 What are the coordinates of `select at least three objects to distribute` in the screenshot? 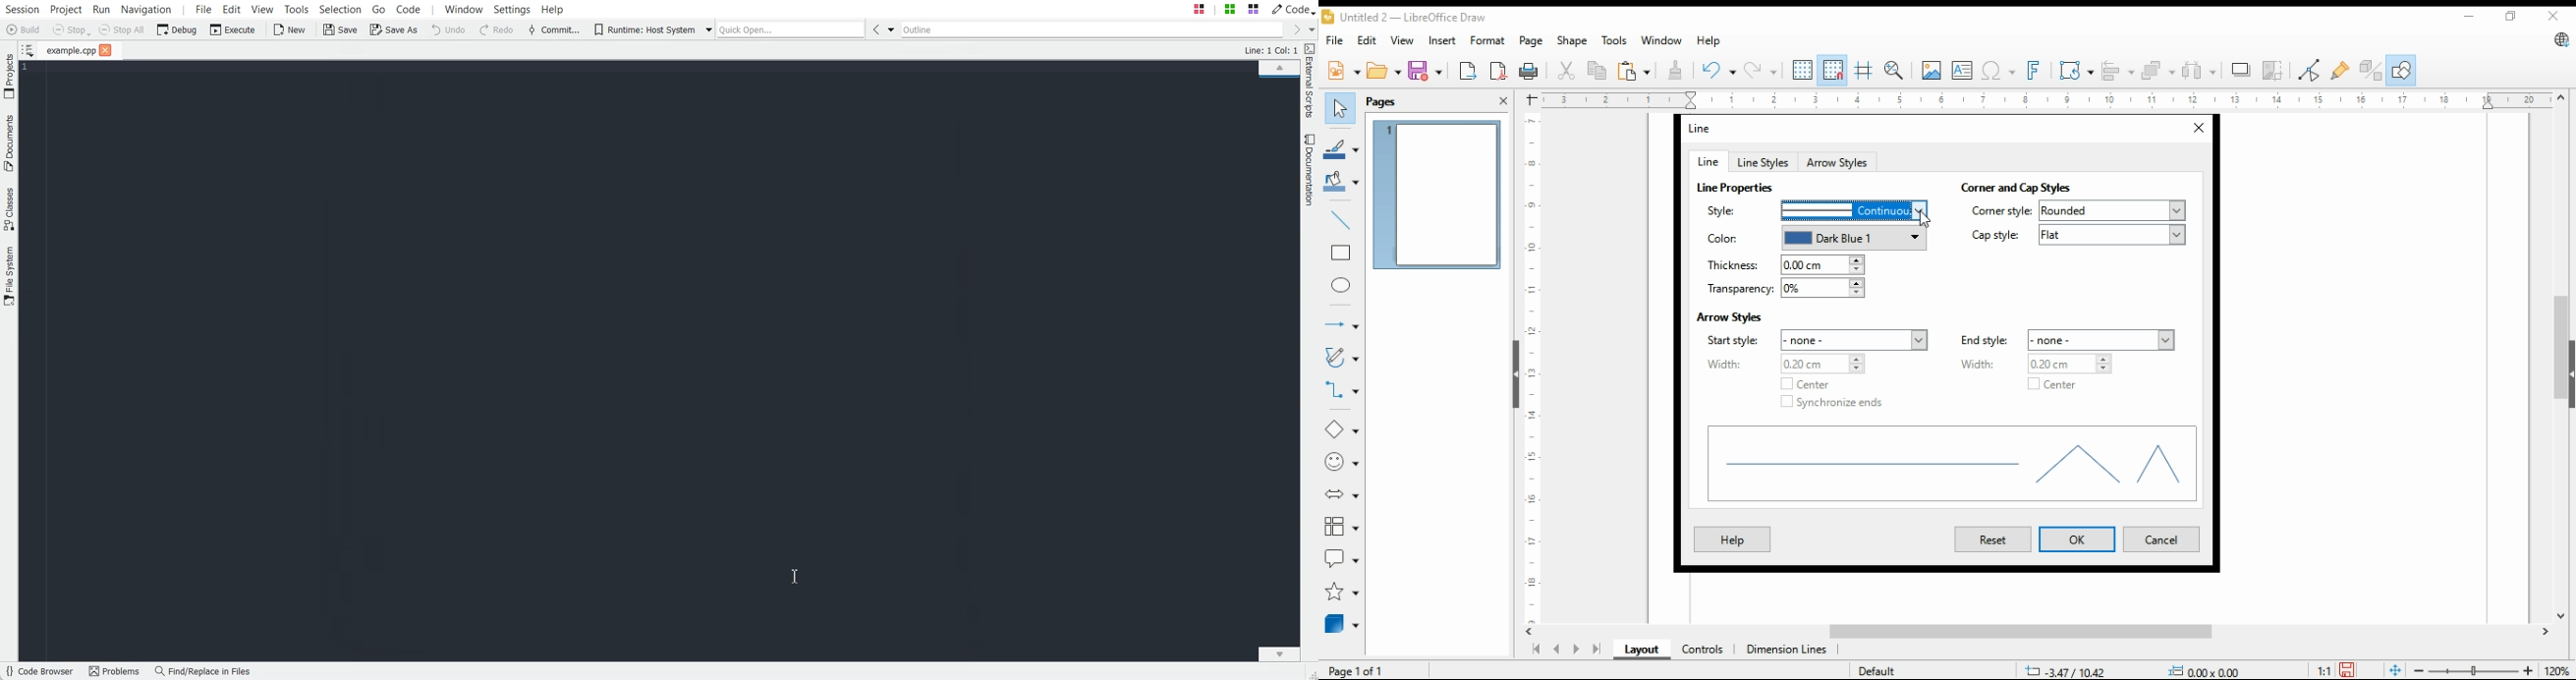 It's located at (2199, 71).